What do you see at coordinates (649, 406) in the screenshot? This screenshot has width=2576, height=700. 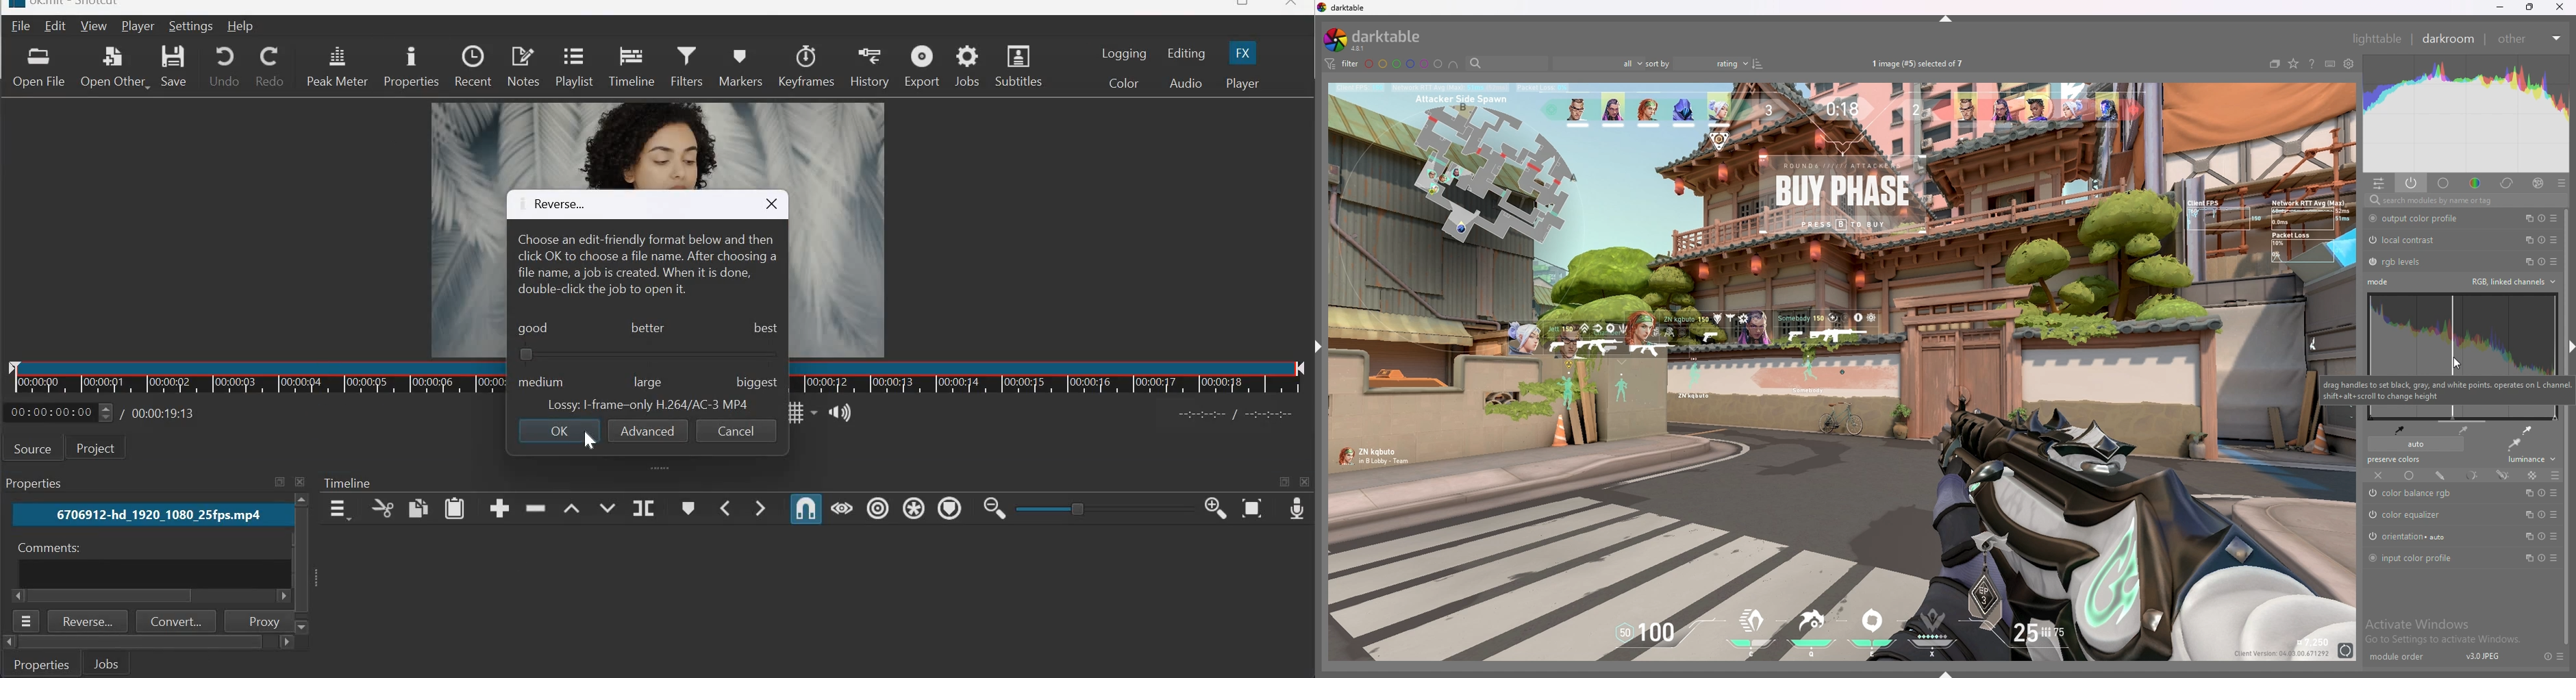 I see `mp4 filename` at bounding box center [649, 406].